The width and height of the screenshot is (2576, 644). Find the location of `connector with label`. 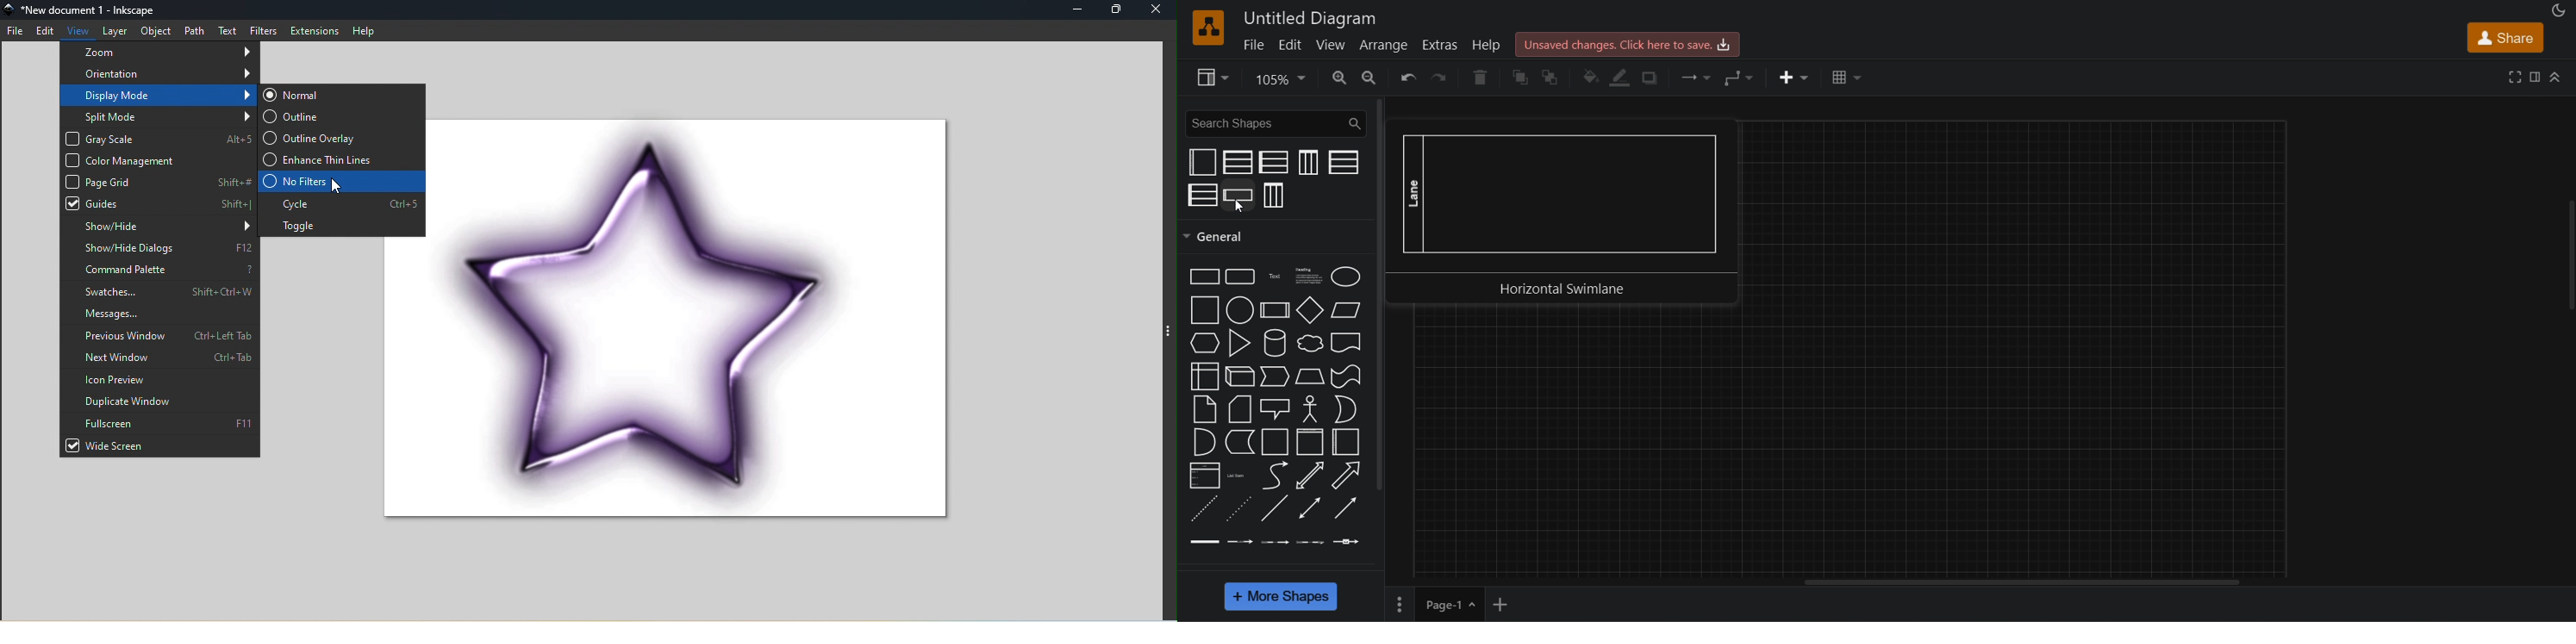

connector with label is located at coordinates (1239, 543).